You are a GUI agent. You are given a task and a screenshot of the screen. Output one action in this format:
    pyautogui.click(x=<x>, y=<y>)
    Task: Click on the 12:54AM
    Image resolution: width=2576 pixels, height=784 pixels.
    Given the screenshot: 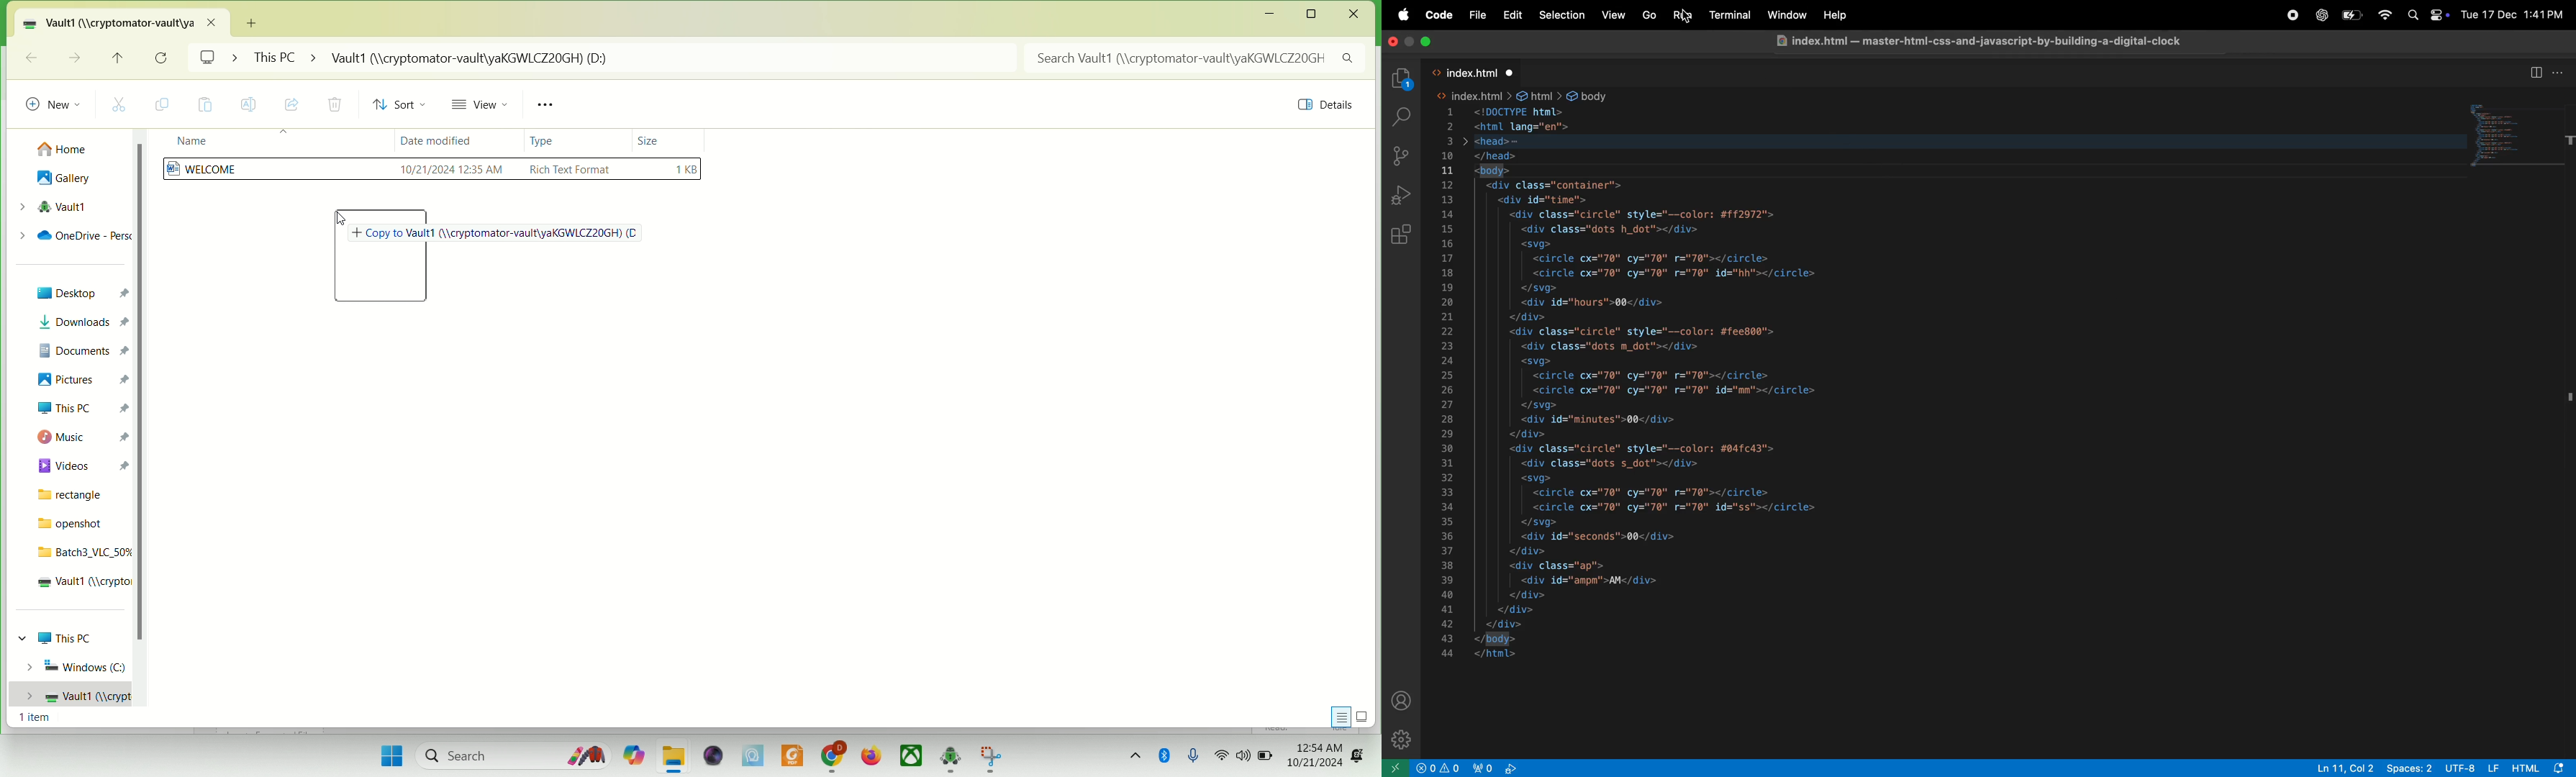 What is the action you would take?
    pyautogui.click(x=1315, y=745)
    